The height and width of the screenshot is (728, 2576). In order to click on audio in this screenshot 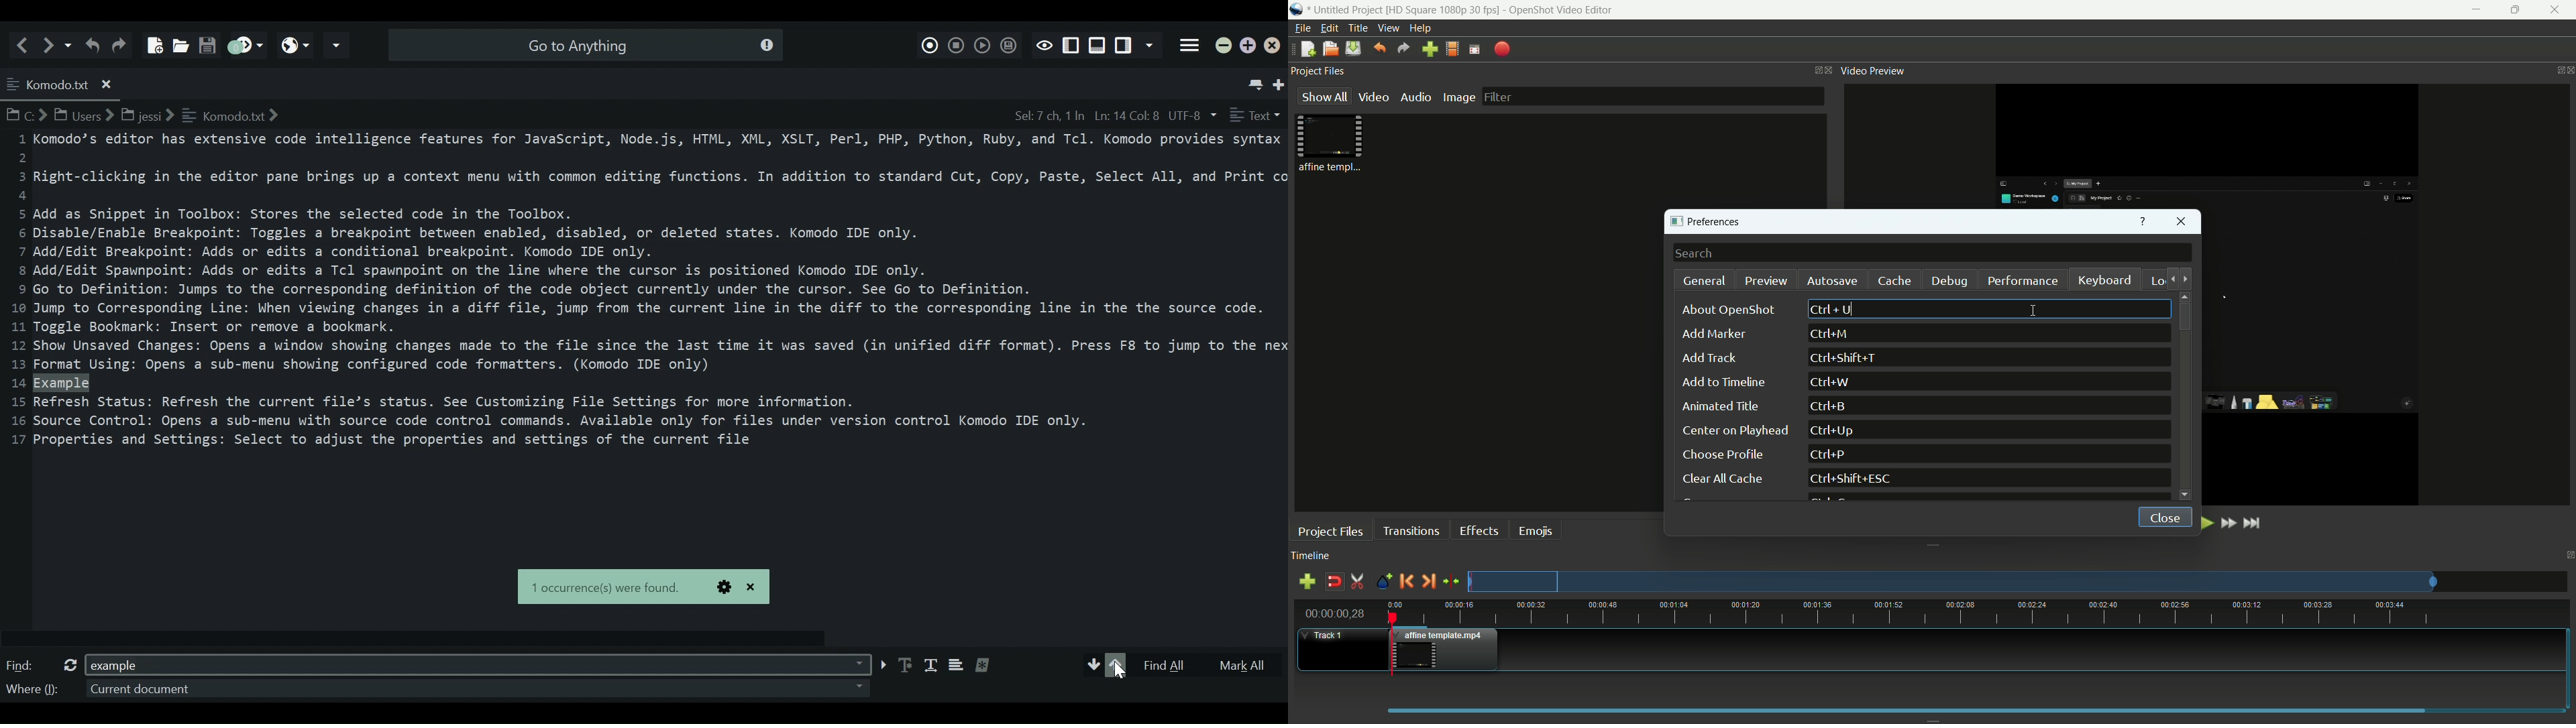, I will do `click(1417, 97)`.